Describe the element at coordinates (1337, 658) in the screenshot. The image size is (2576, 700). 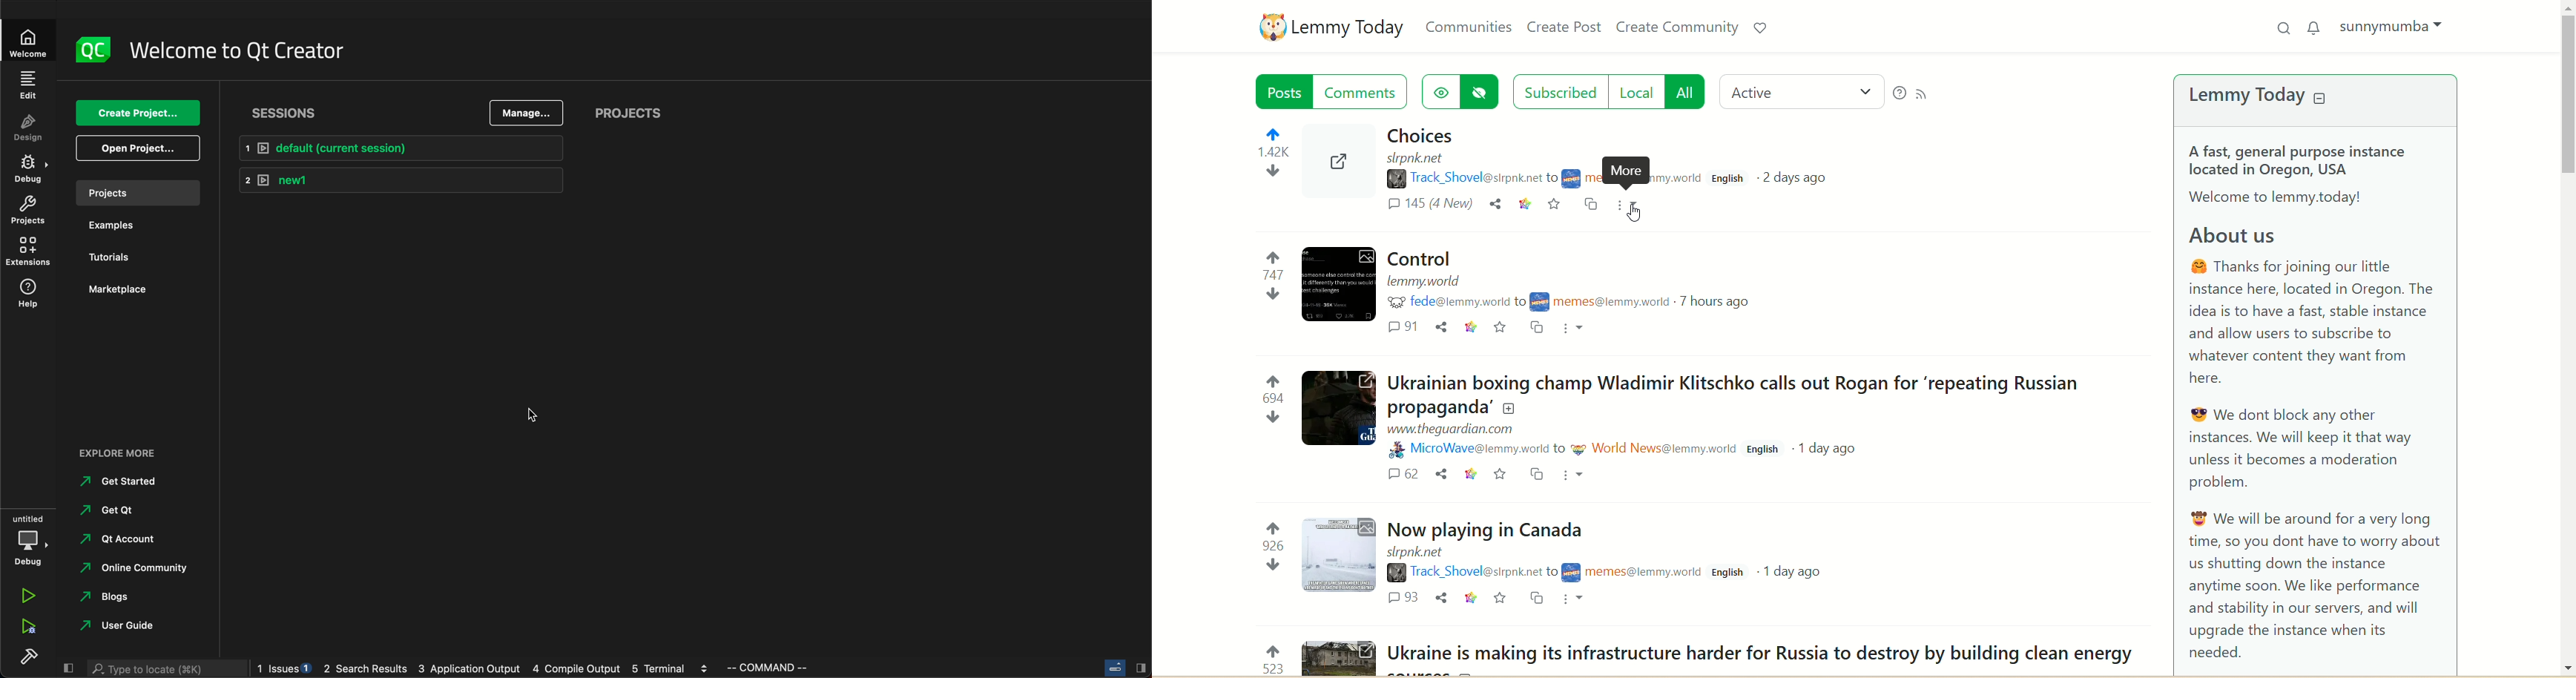
I see `Expand the post with image details` at that location.